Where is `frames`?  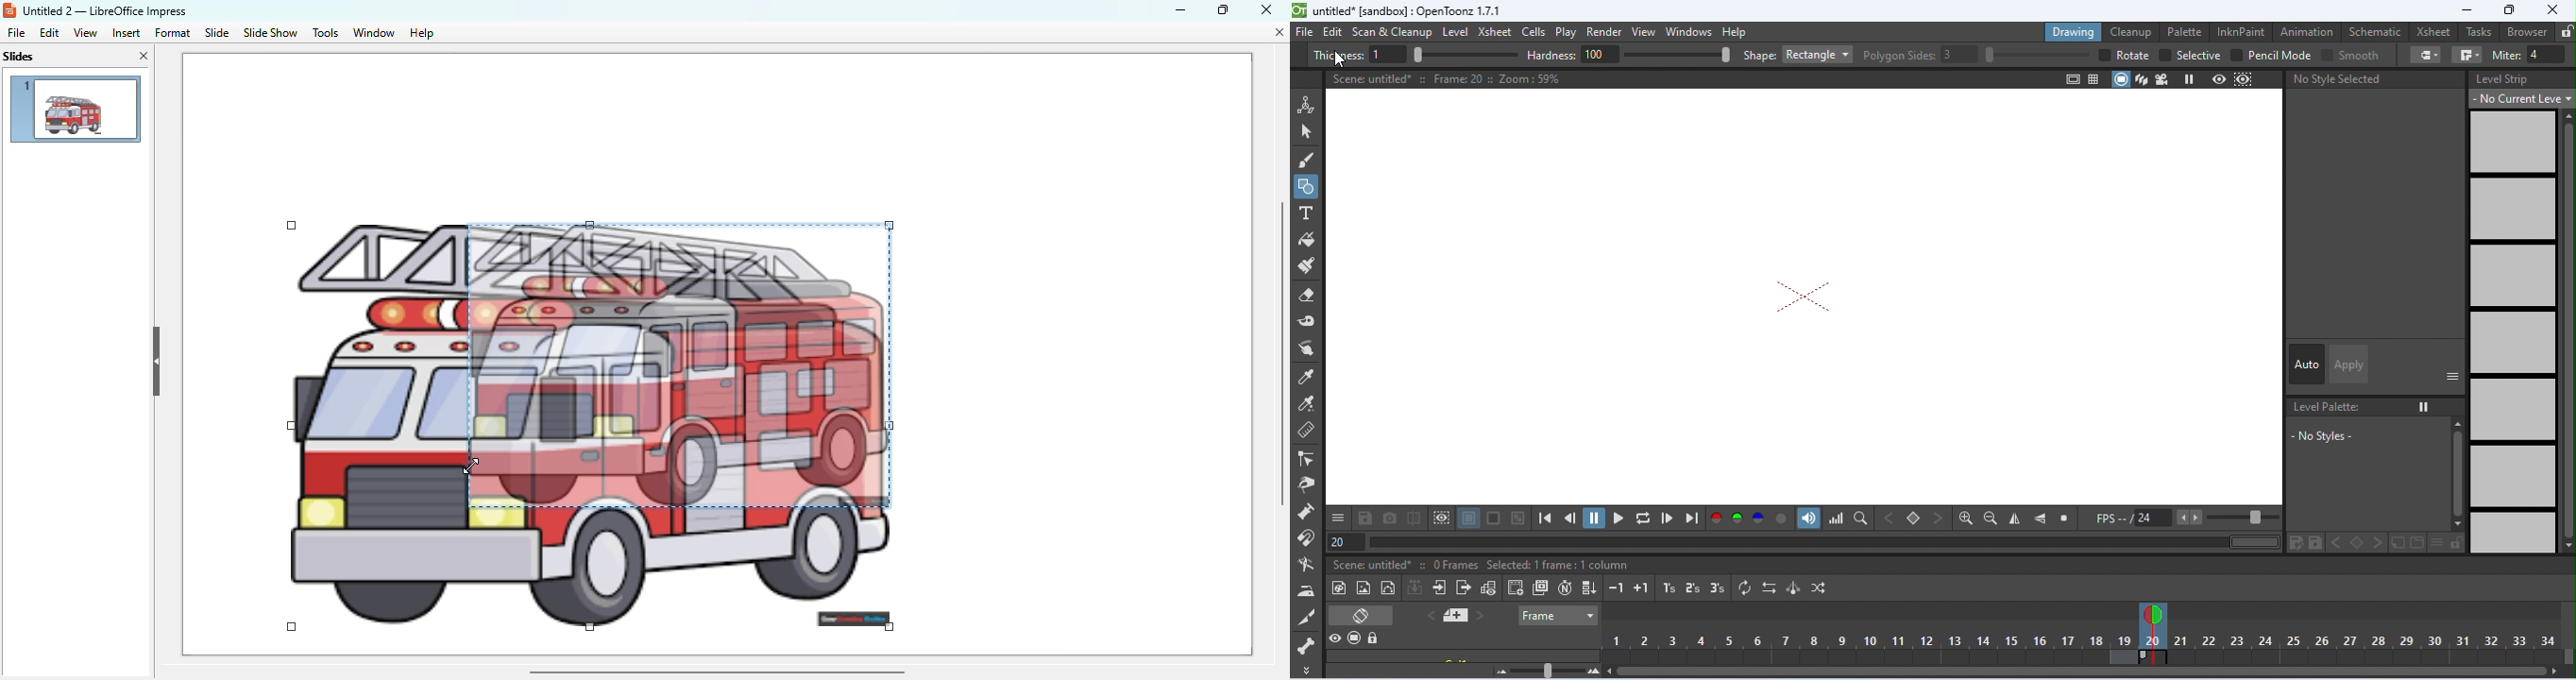
frames is located at coordinates (2087, 643).